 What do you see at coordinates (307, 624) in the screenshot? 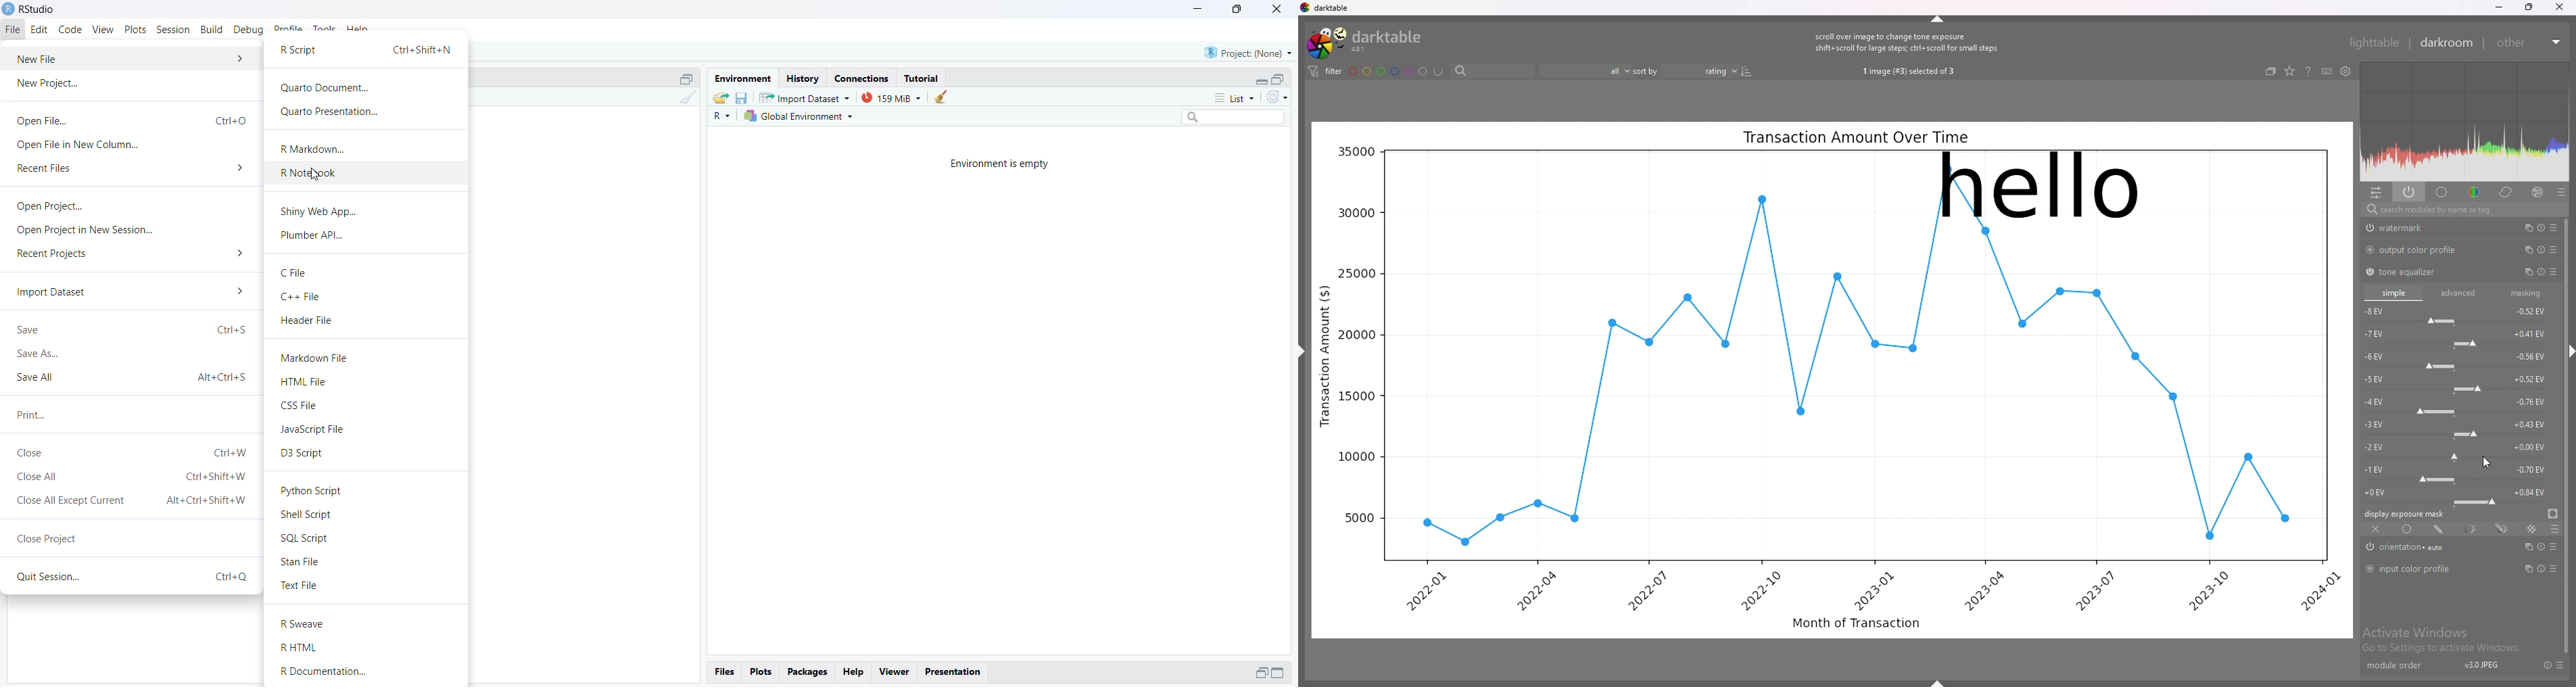
I see `R Sweave` at bounding box center [307, 624].